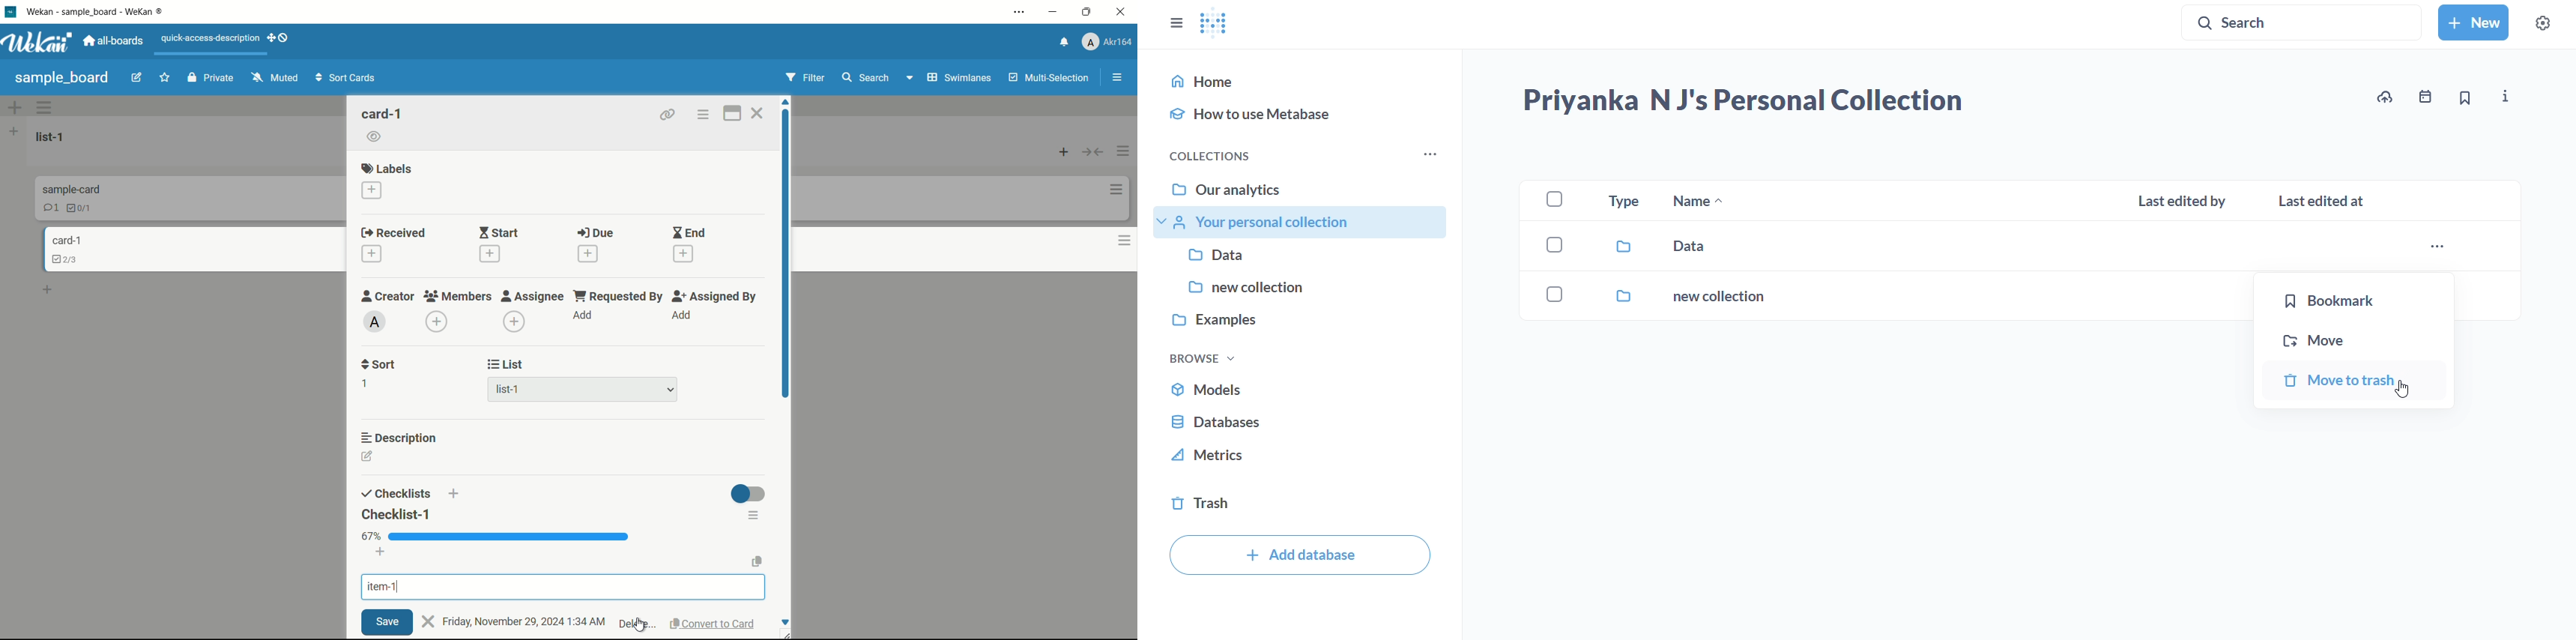 This screenshot has height=644, width=2576. What do you see at coordinates (62, 78) in the screenshot?
I see `sample_board` at bounding box center [62, 78].